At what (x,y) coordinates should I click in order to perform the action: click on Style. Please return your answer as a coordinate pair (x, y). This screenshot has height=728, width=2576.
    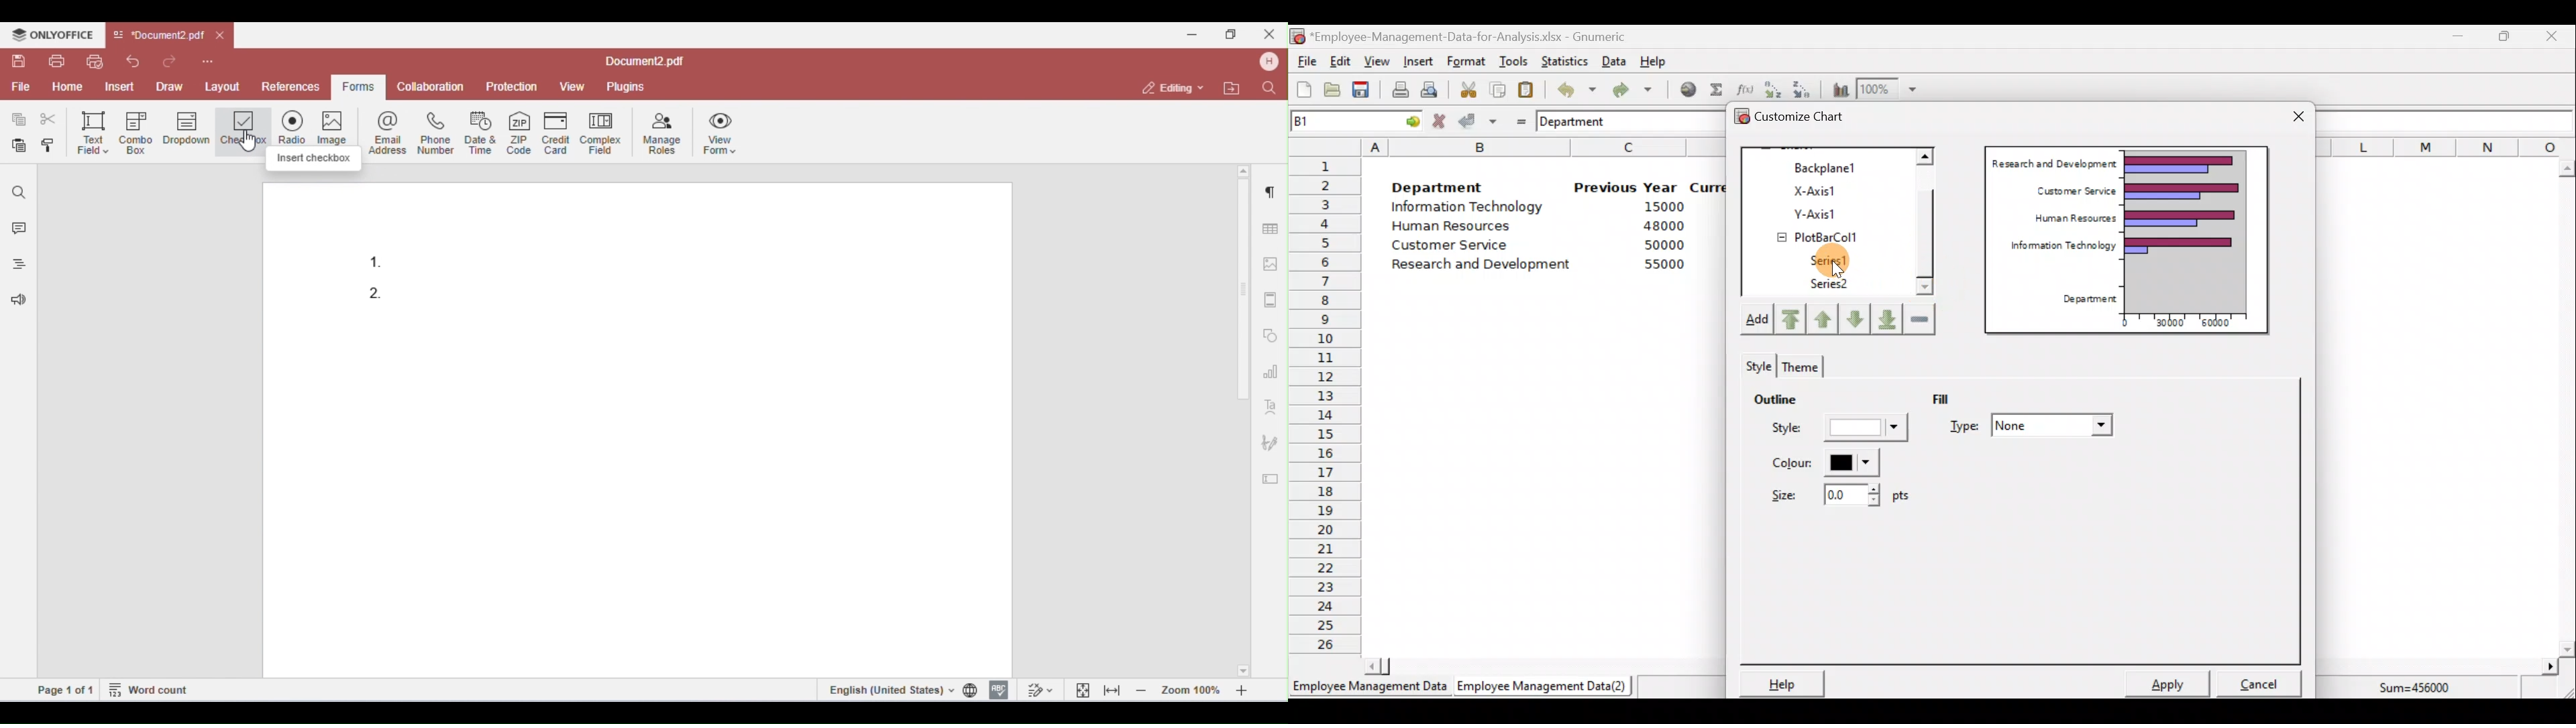
    Looking at the image, I should click on (1842, 431).